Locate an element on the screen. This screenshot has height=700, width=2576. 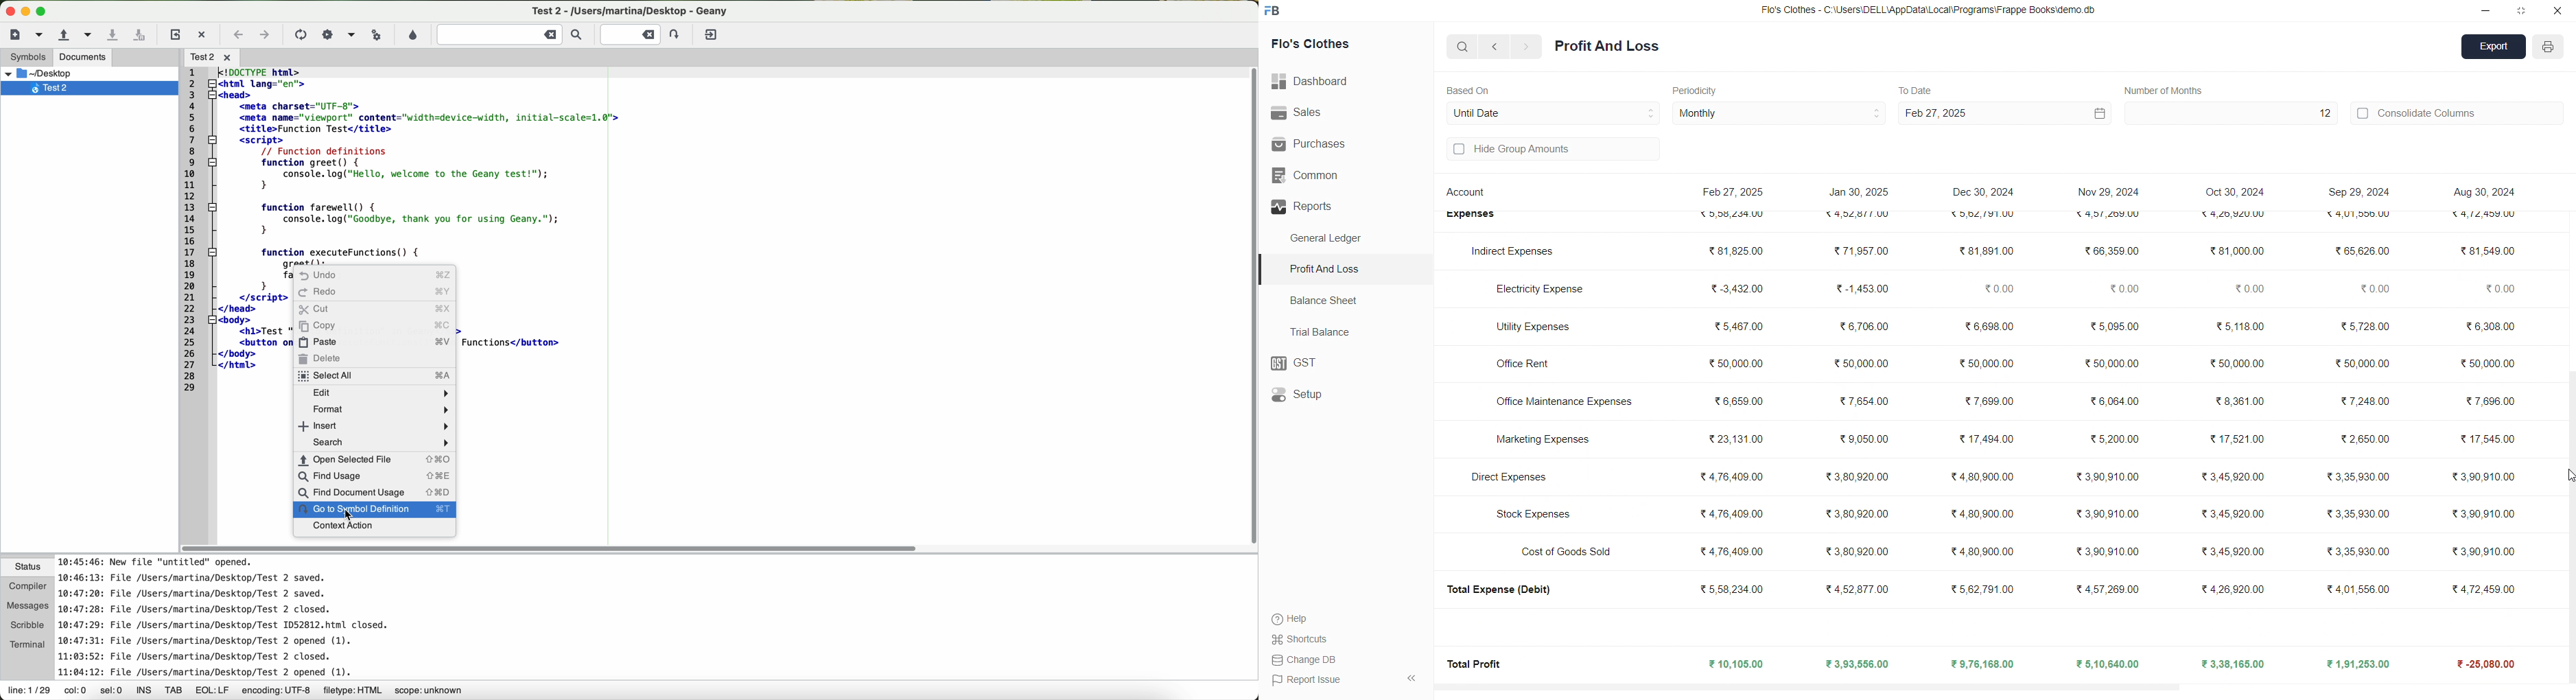
₹23,131.00 is located at coordinates (1736, 439).